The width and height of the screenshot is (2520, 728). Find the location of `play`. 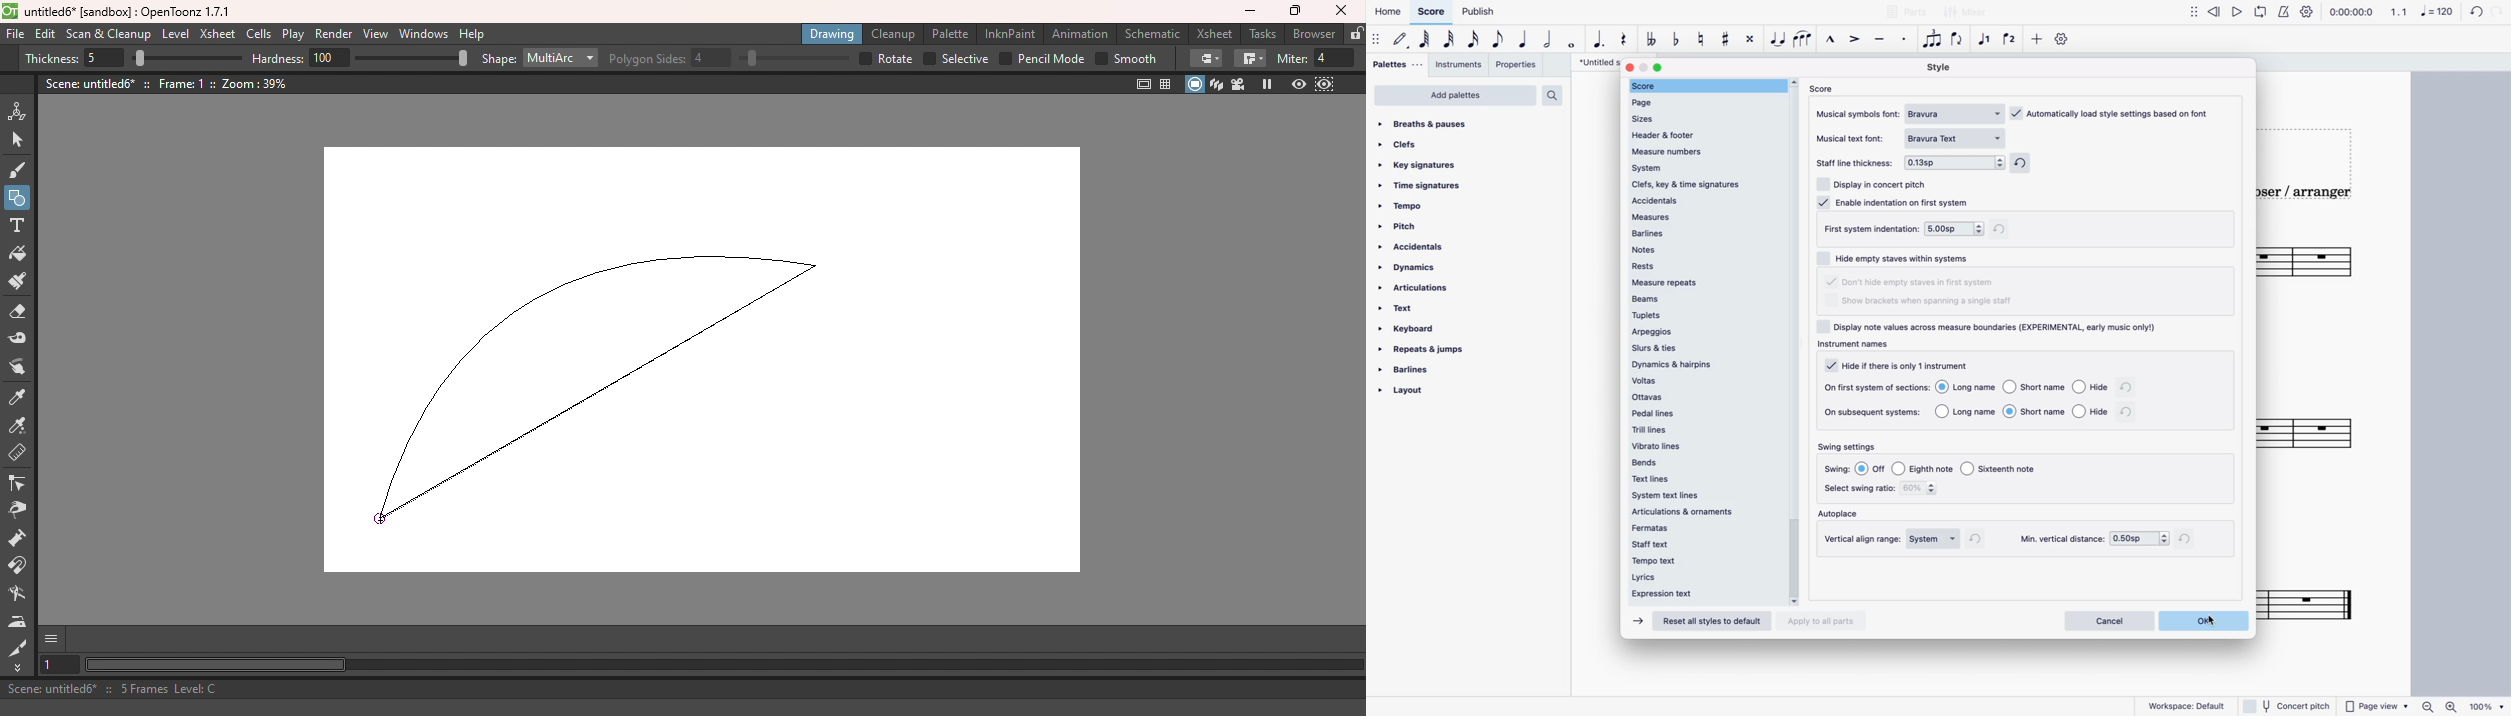

play is located at coordinates (2266, 9).